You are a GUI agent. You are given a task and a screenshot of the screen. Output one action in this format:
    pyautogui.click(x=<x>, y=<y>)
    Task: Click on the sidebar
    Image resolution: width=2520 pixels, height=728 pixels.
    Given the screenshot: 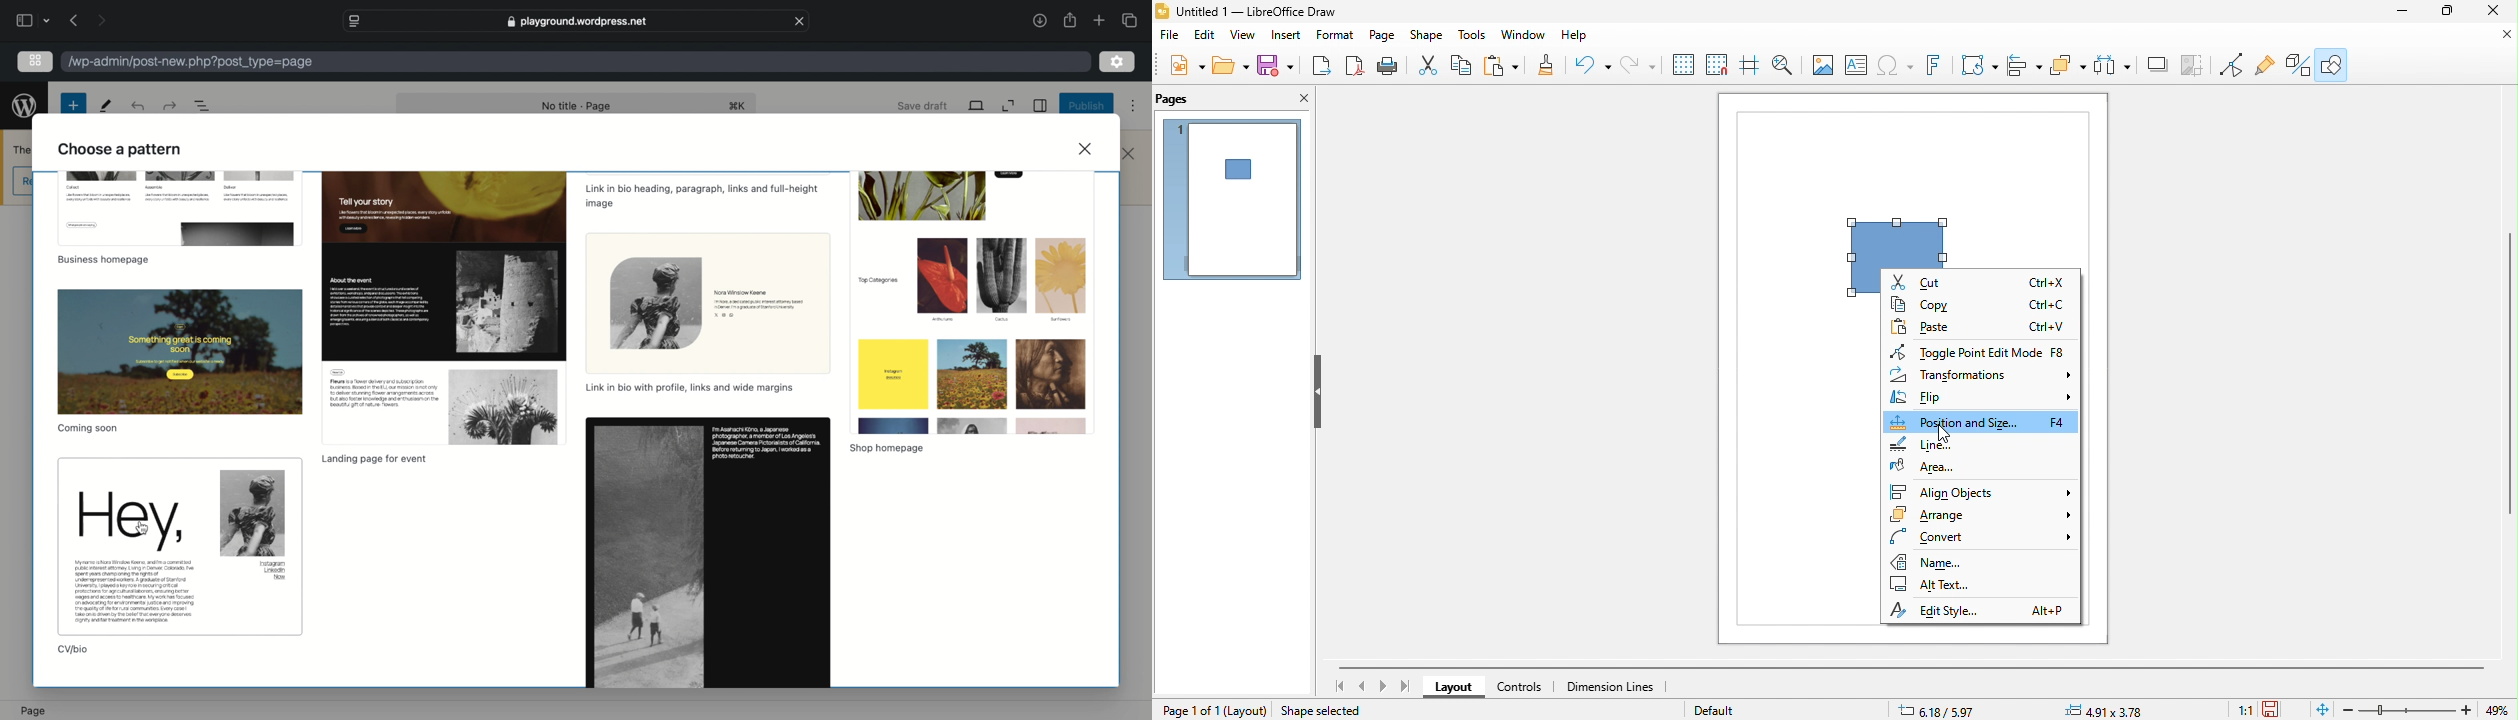 What is the action you would take?
    pyautogui.click(x=1039, y=106)
    